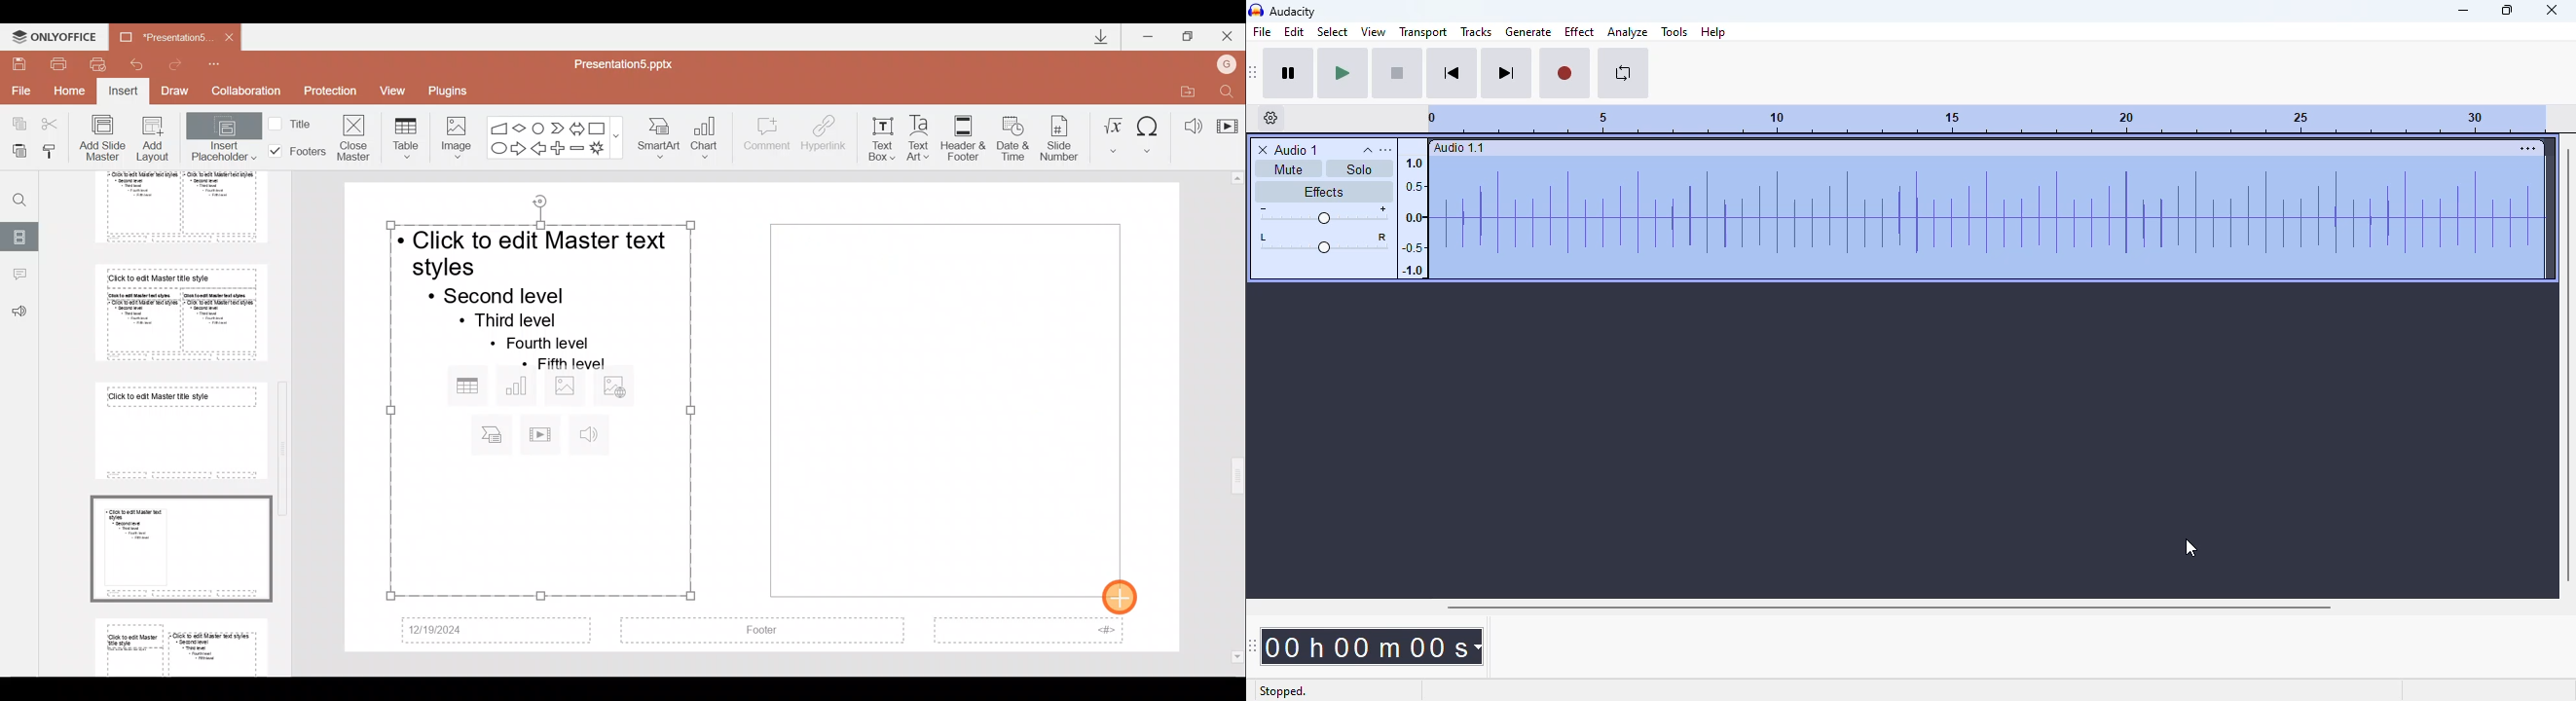  What do you see at coordinates (598, 127) in the screenshot?
I see `Rectangle` at bounding box center [598, 127].